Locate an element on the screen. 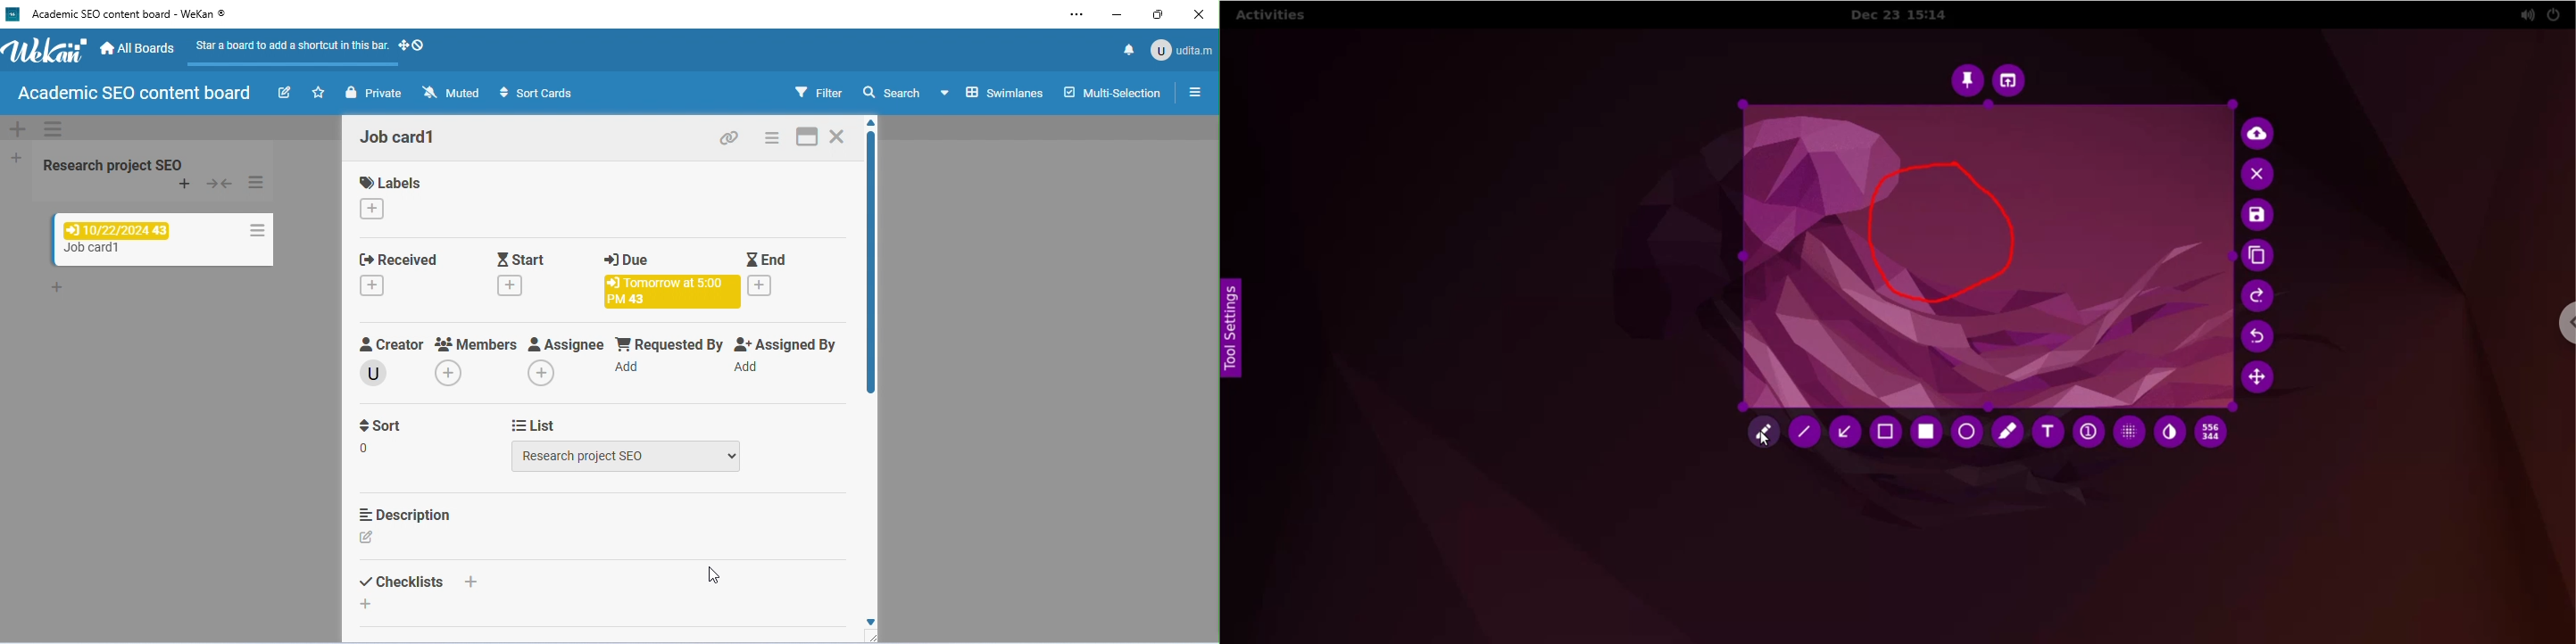 The image size is (2576, 644). current window: ‘Academic SEO content board - WeKan is located at coordinates (128, 14).